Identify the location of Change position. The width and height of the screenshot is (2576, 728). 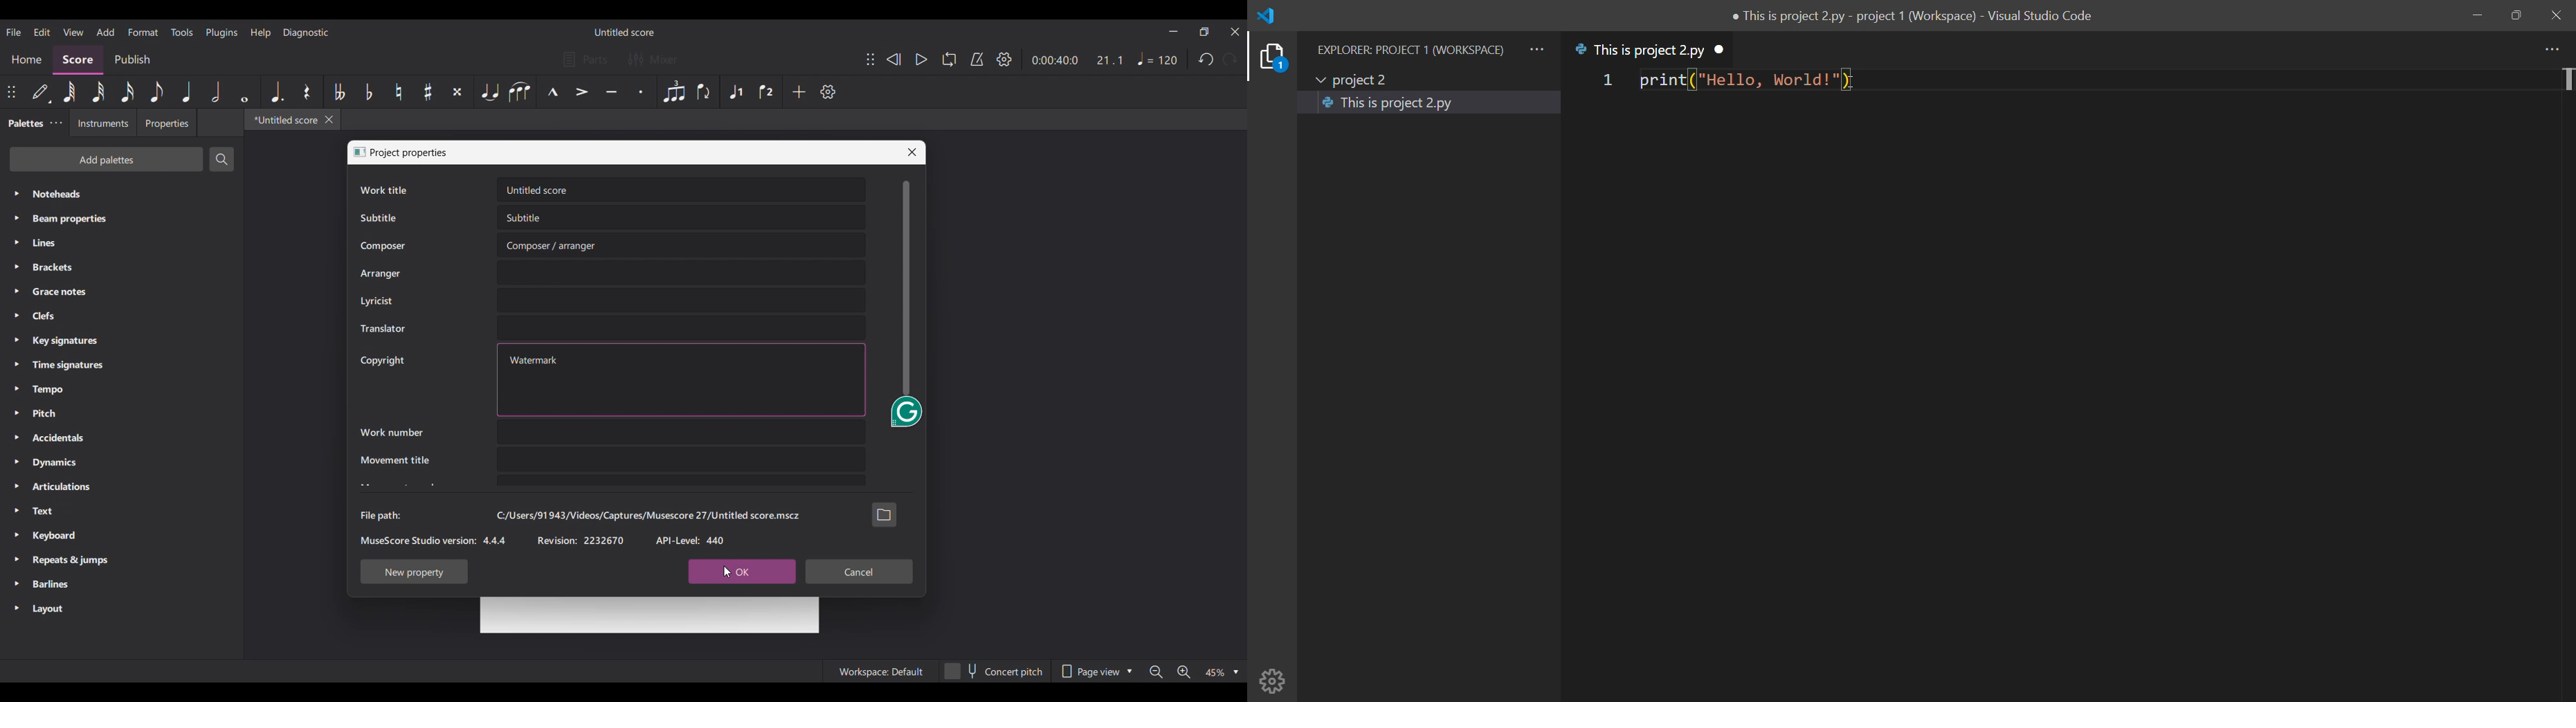
(871, 59).